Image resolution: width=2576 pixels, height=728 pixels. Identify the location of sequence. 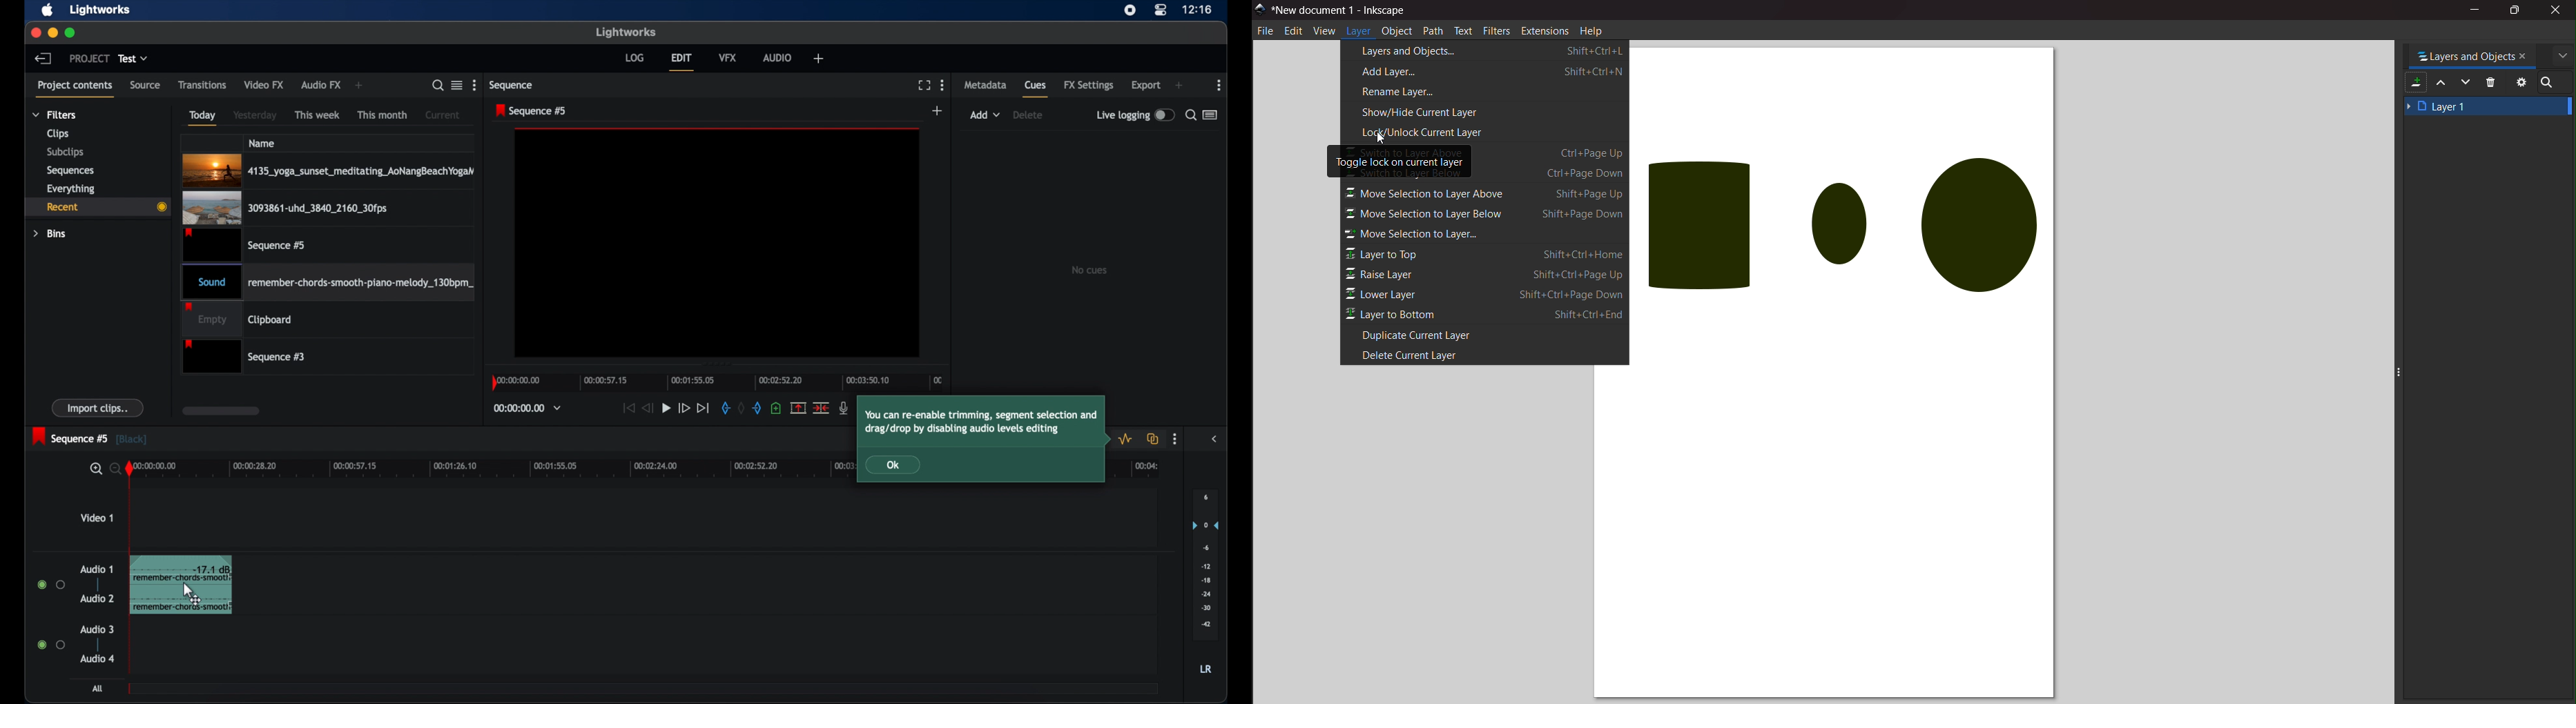
(513, 85).